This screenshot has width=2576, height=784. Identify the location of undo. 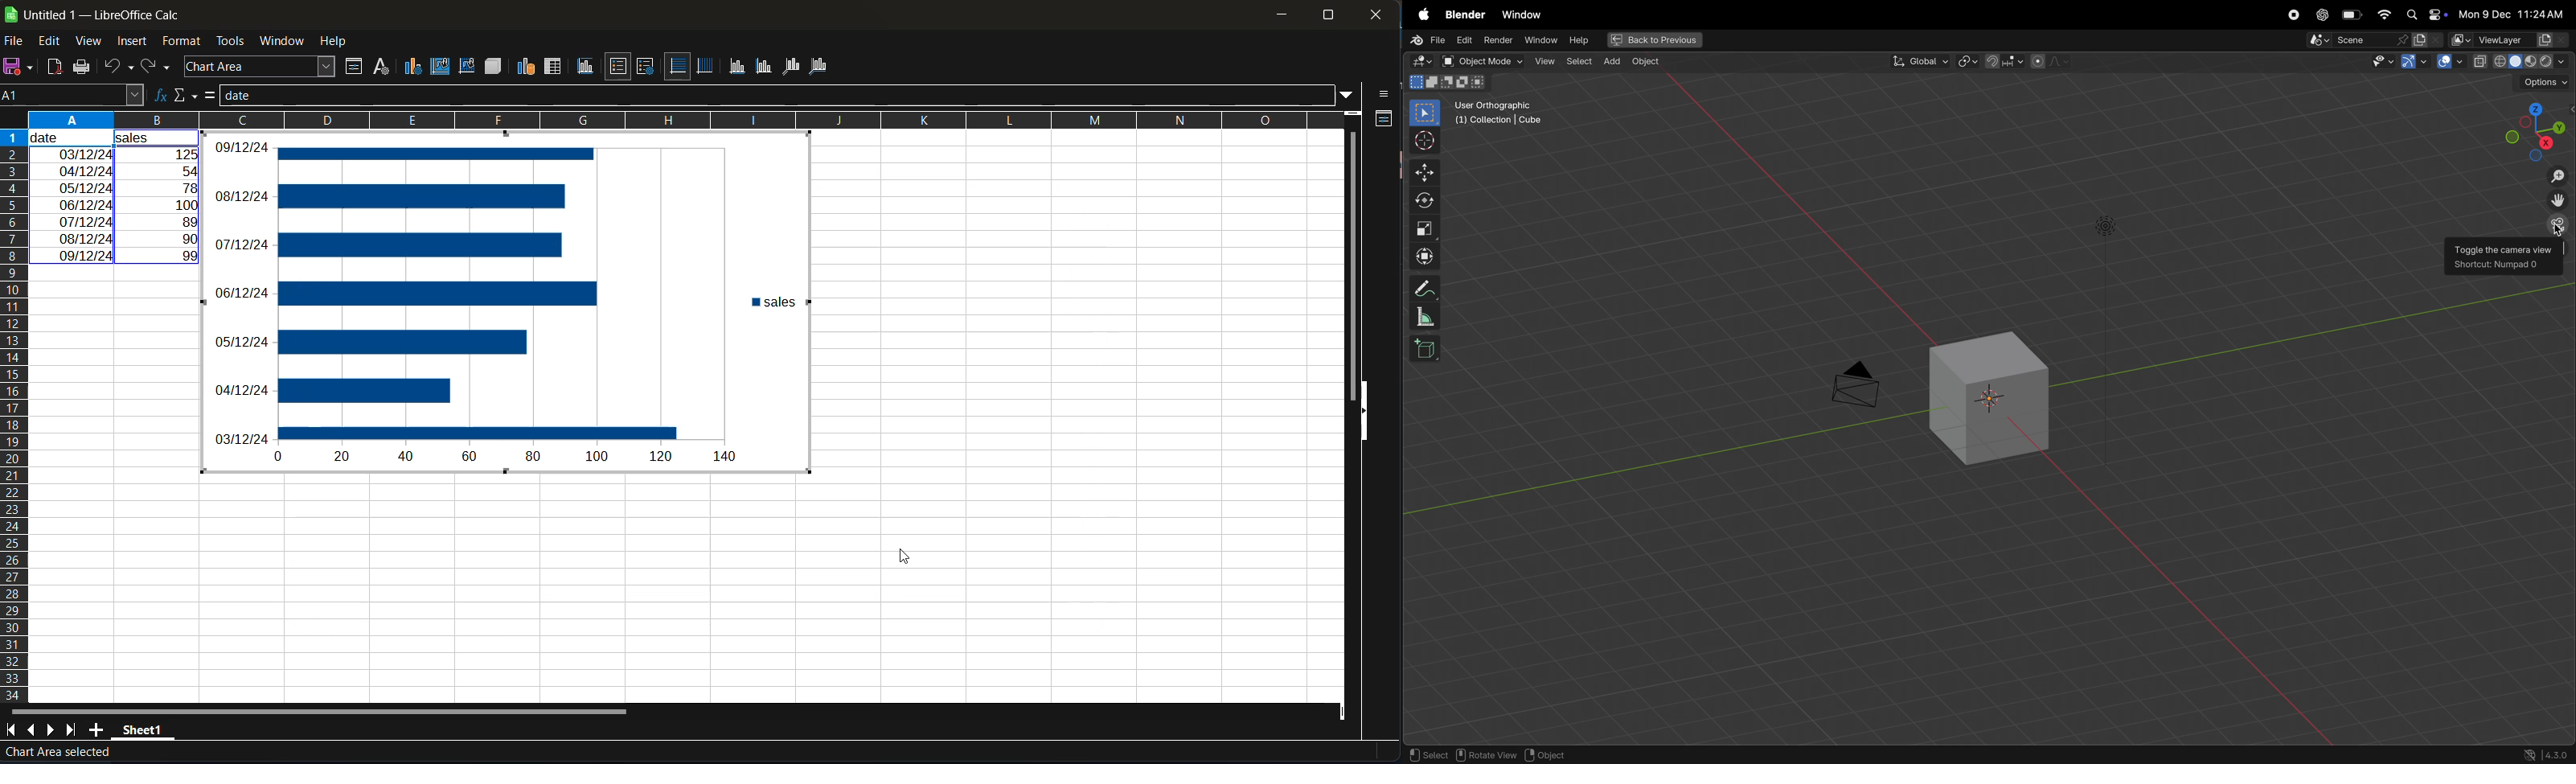
(120, 65).